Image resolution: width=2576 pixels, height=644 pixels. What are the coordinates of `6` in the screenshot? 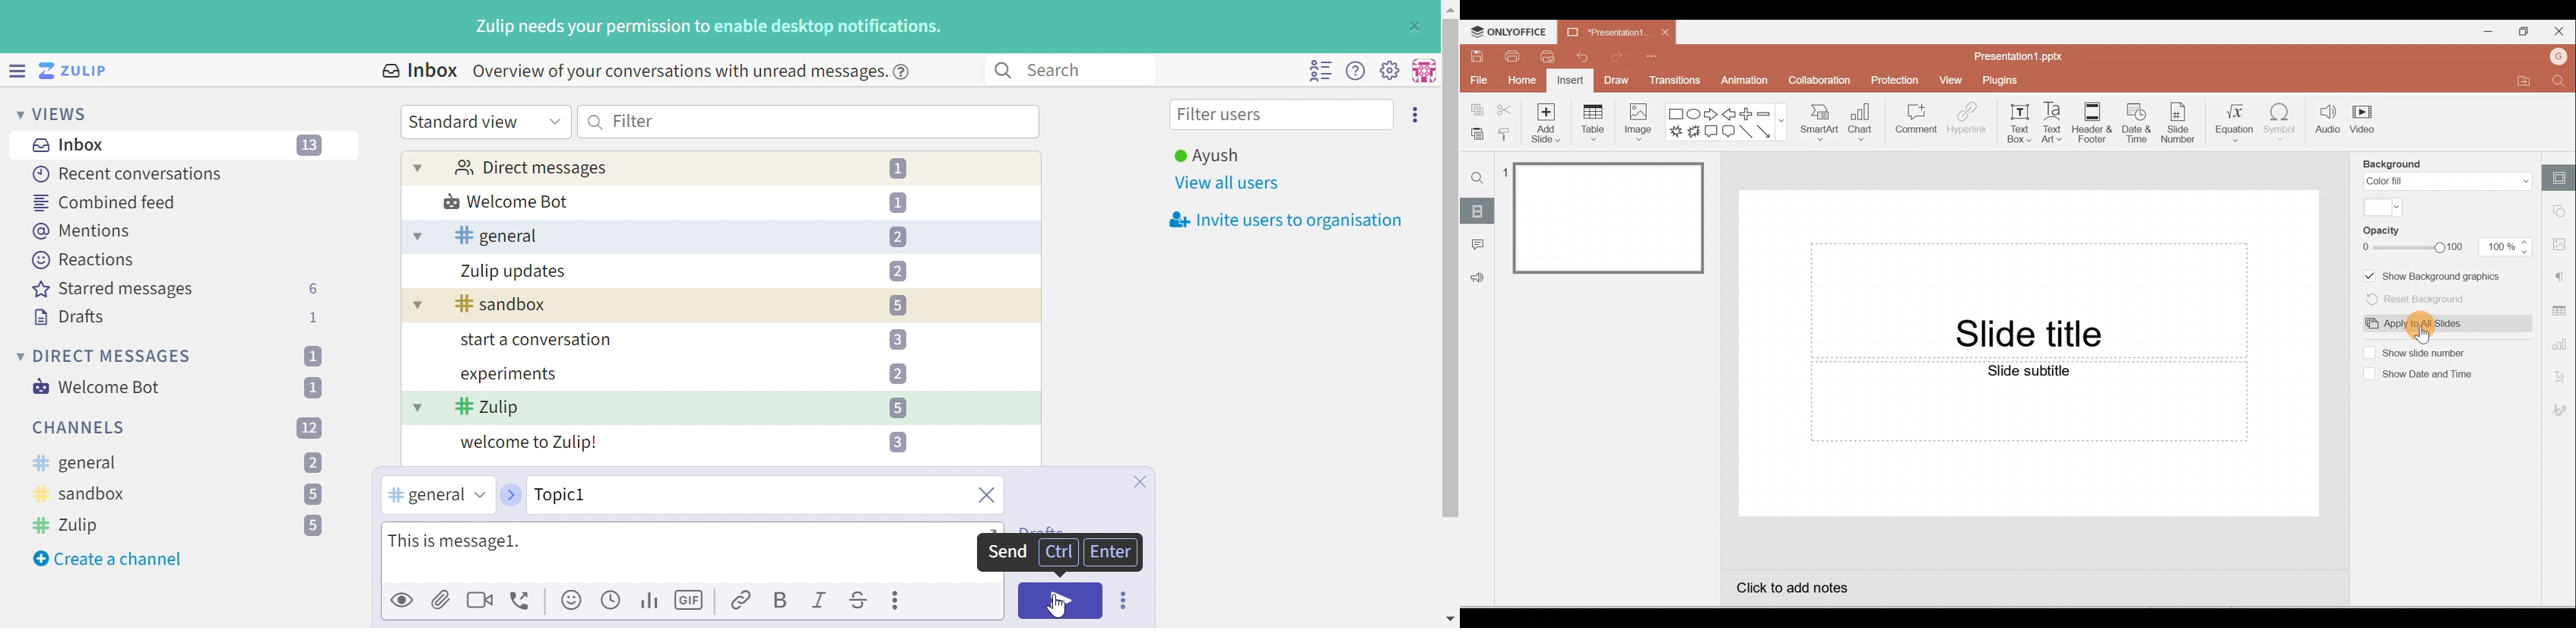 It's located at (312, 289).